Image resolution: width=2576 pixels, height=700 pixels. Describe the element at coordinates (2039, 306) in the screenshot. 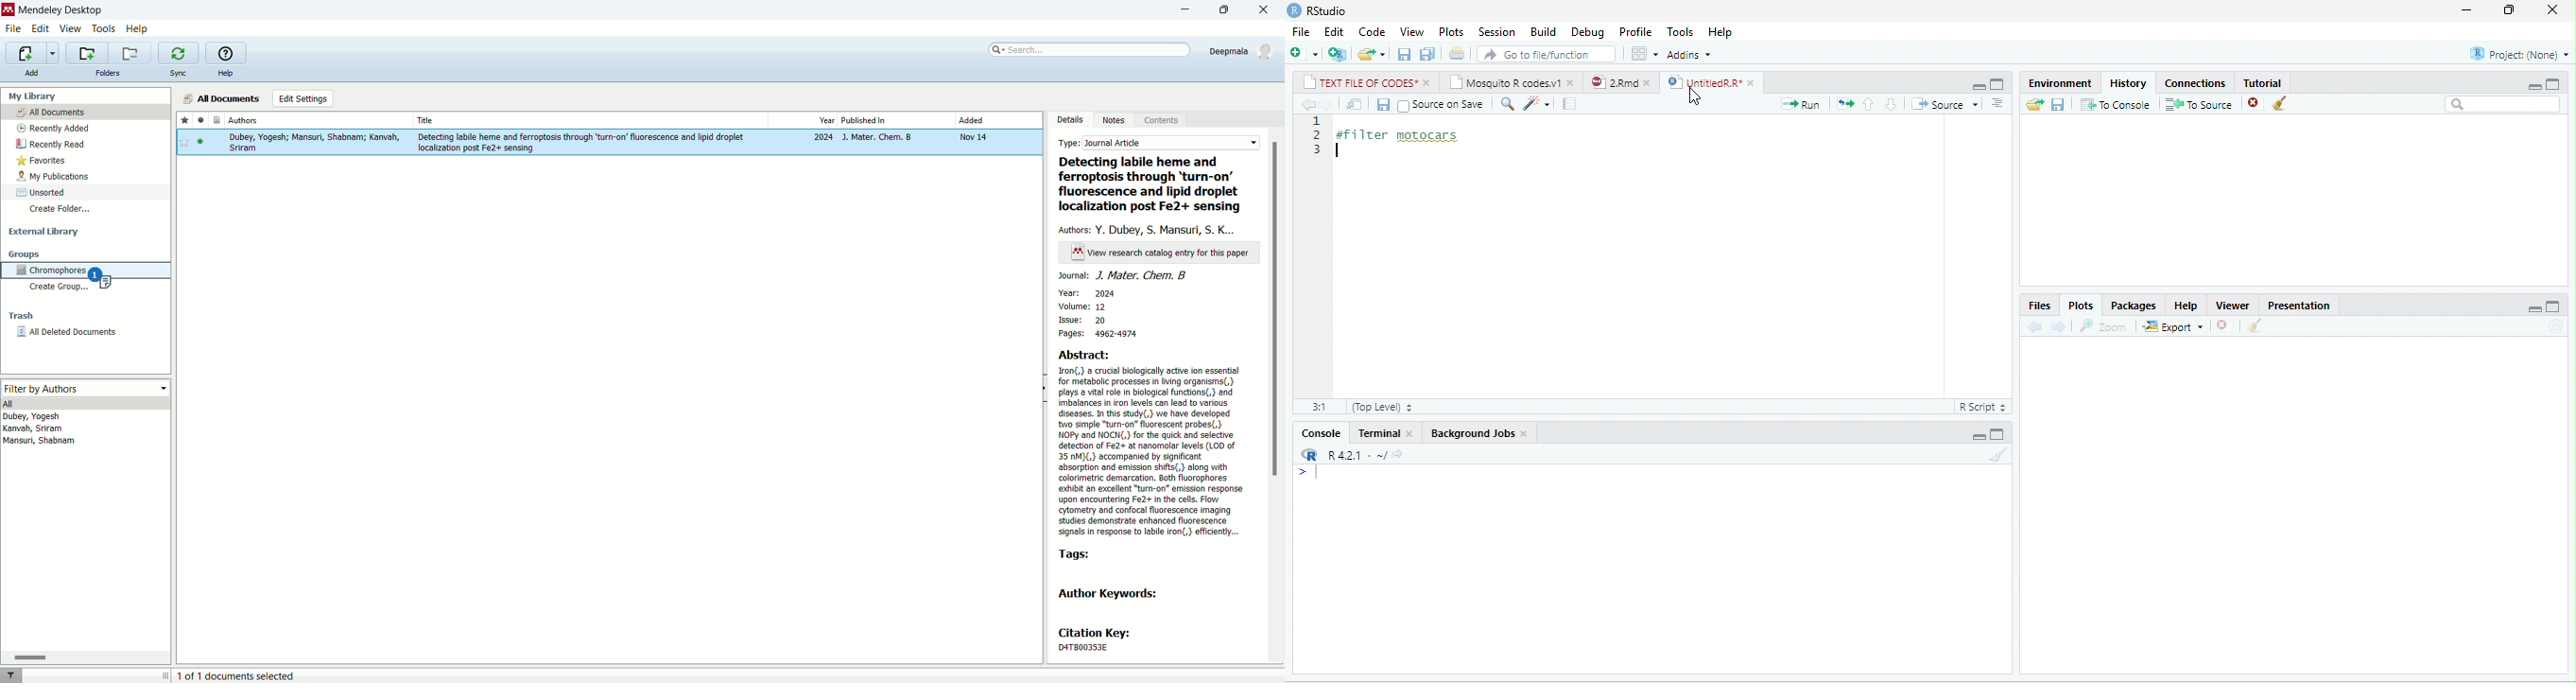

I see `Files` at that location.